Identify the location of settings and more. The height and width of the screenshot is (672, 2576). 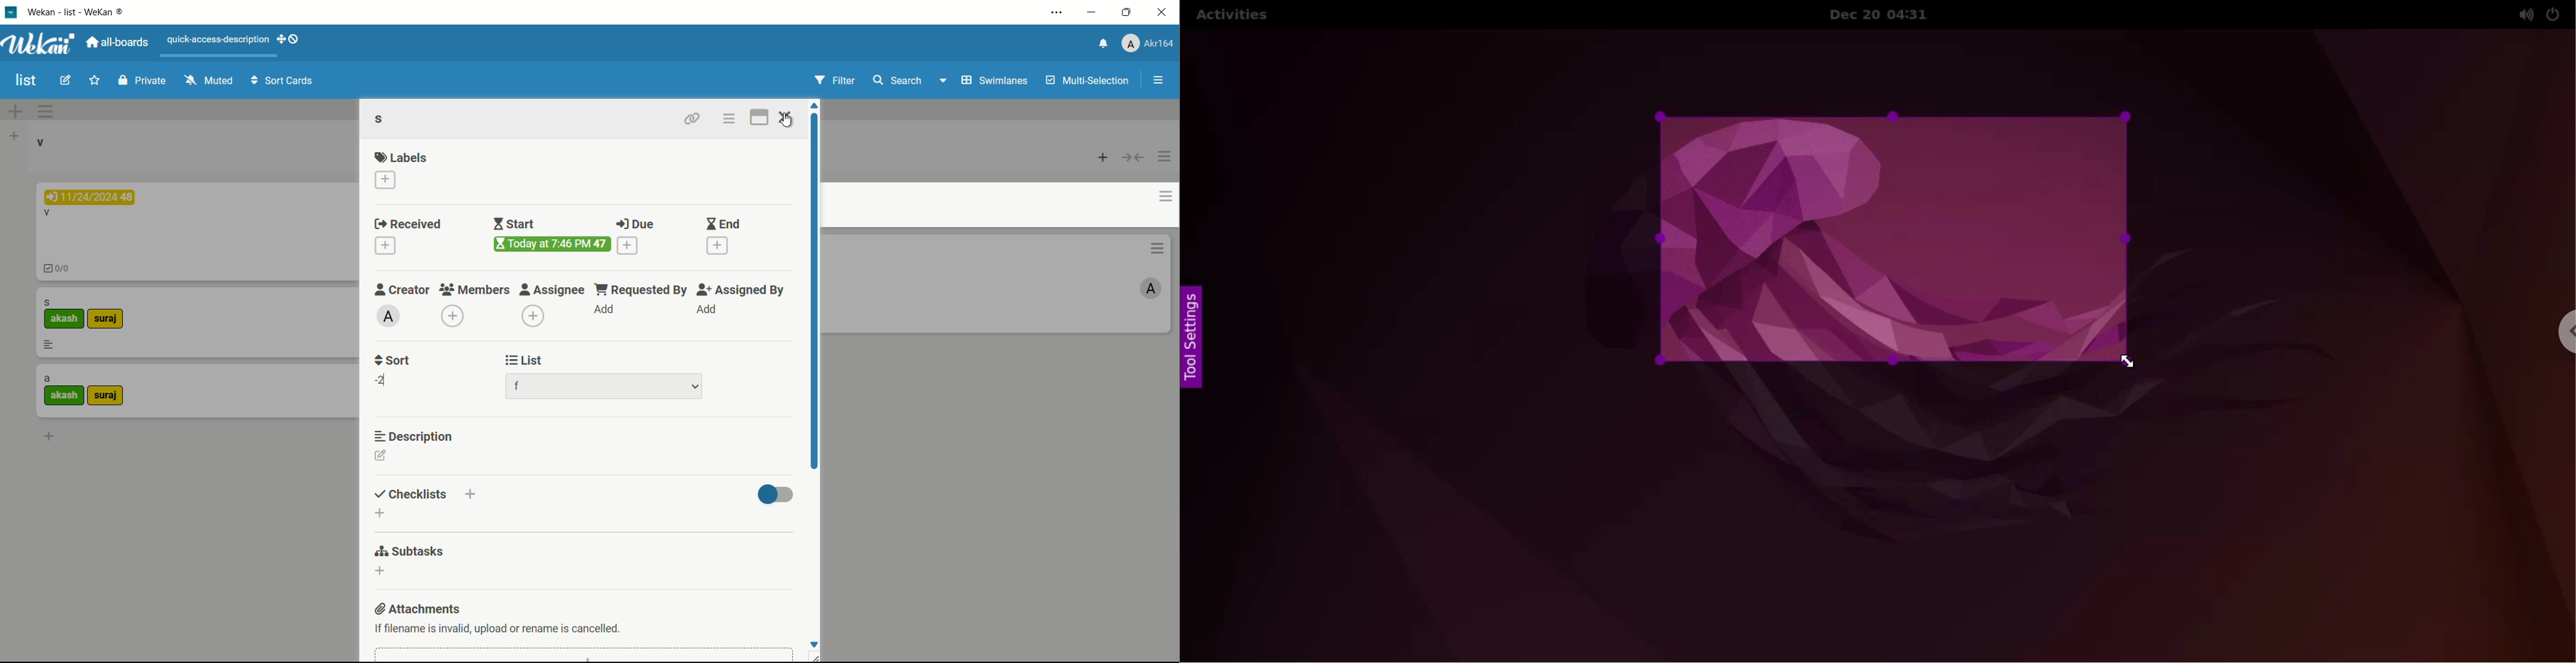
(1059, 12).